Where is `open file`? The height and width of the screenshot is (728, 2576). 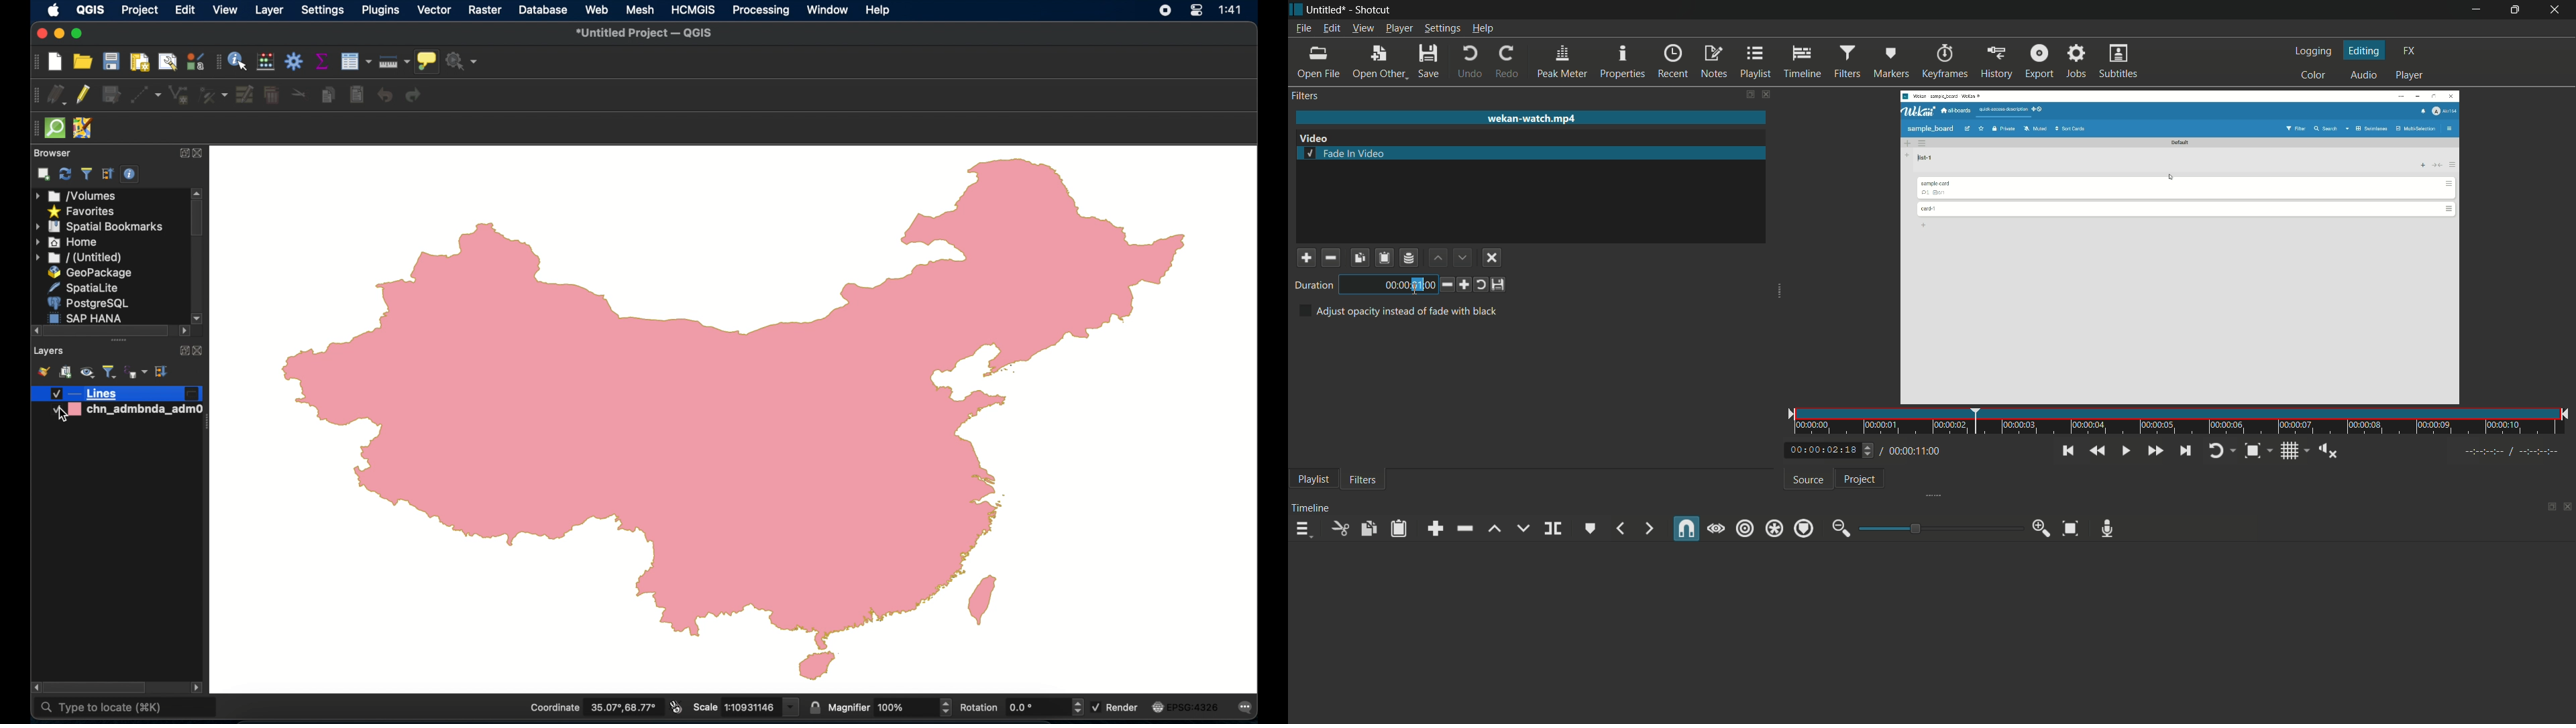 open file is located at coordinates (1317, 62).